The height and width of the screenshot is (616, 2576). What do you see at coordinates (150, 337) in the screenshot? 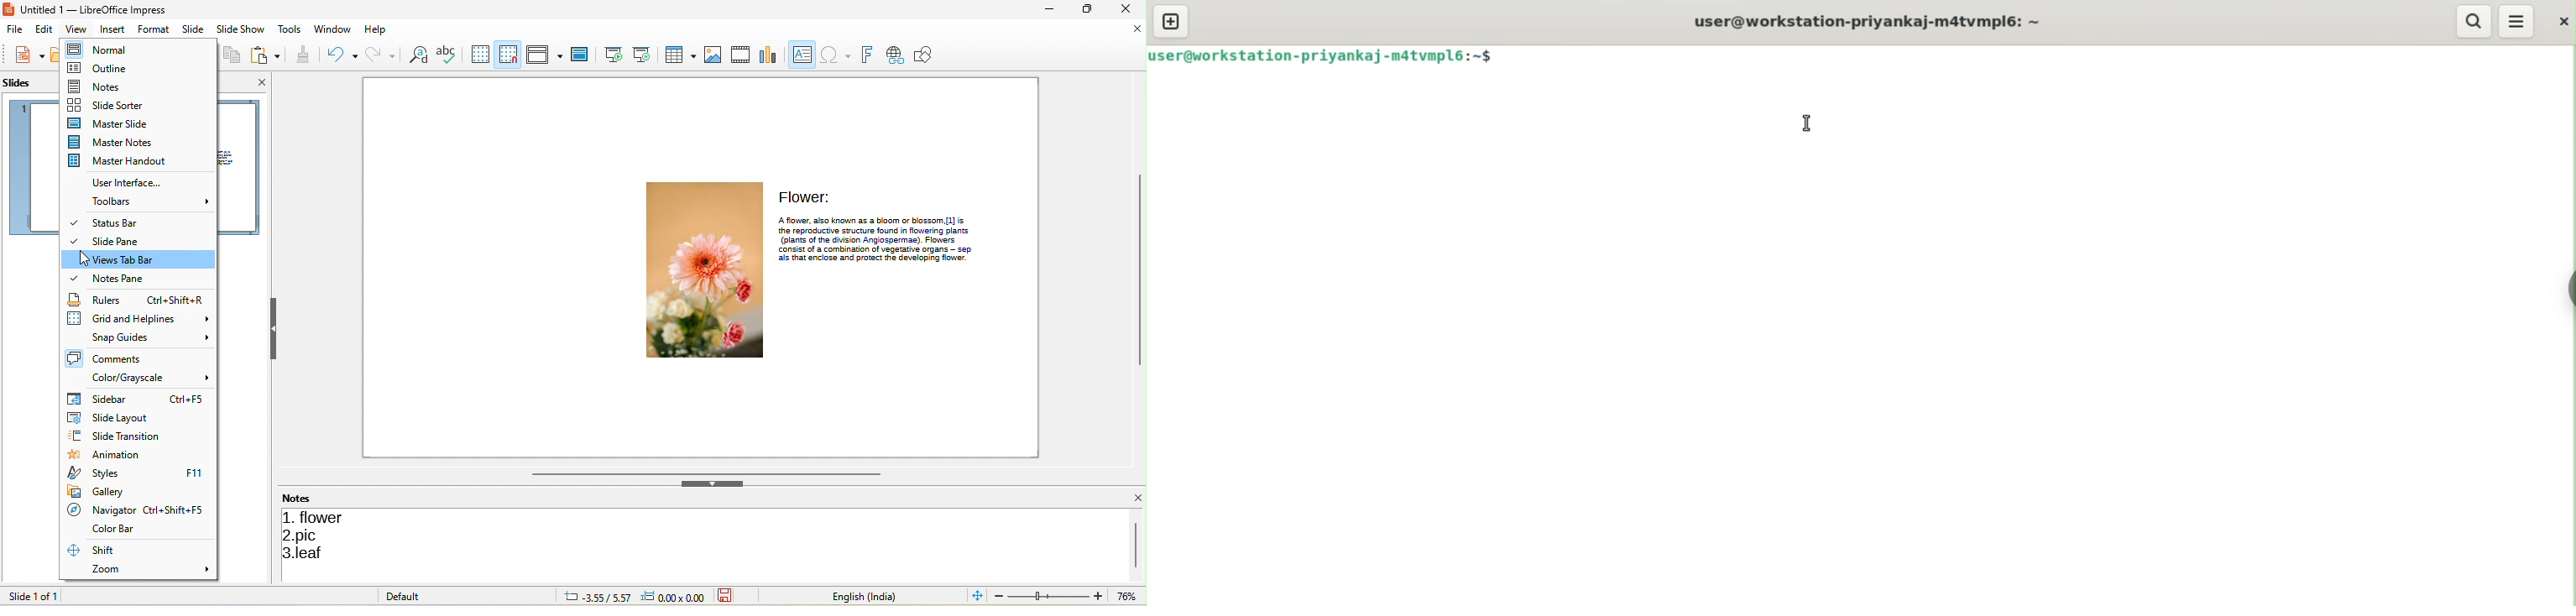
I see `snap guides` at bounding box center [150, 337].